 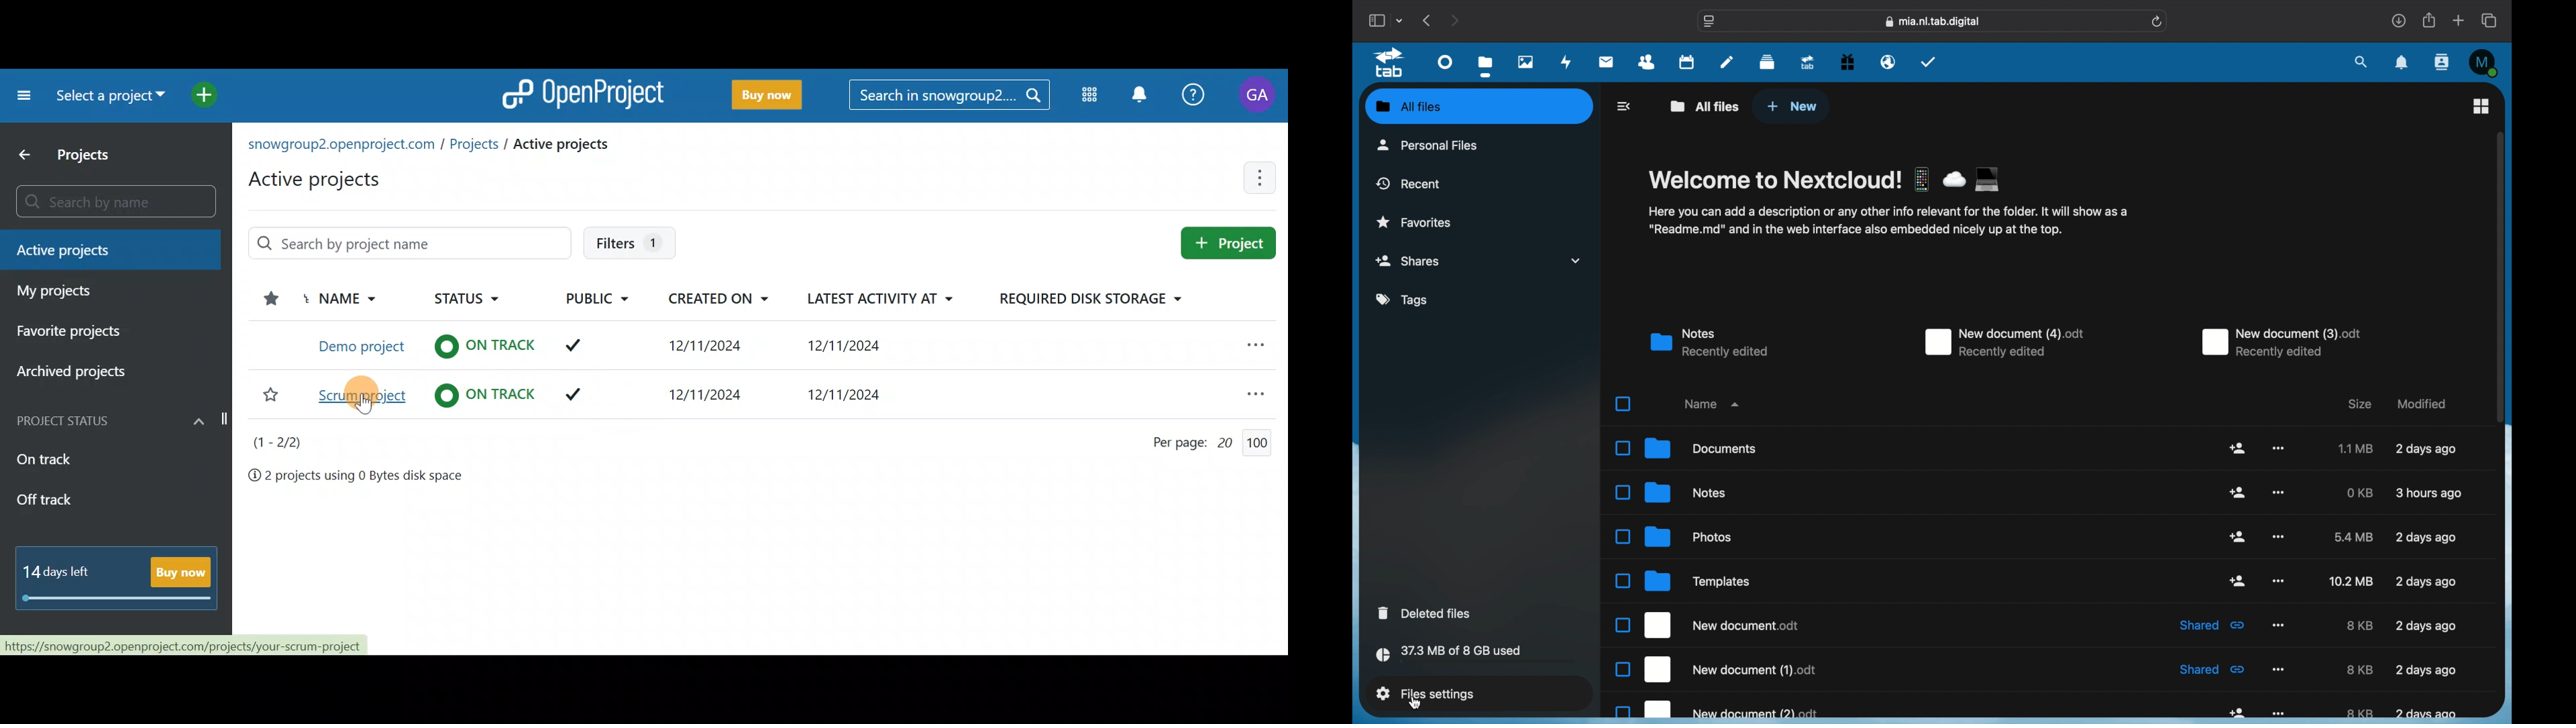 What do you see at coordinates (79, 336) in the screenshot?
I see `Favorite projects` at bounding box center [79, 336].